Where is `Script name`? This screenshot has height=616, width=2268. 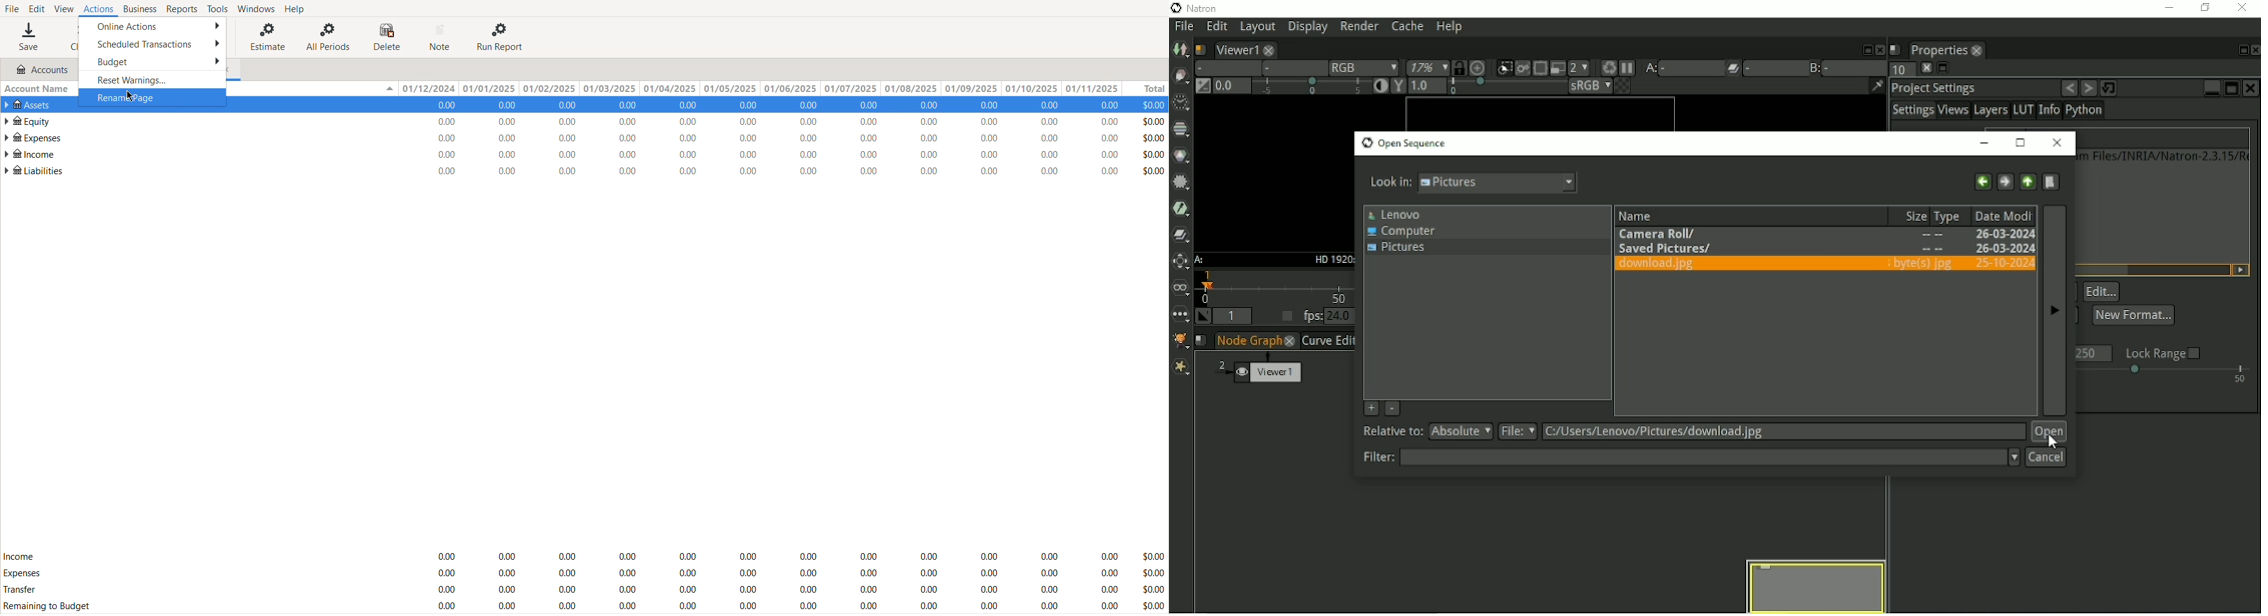 Script name is located at coordinates (1200, 48).